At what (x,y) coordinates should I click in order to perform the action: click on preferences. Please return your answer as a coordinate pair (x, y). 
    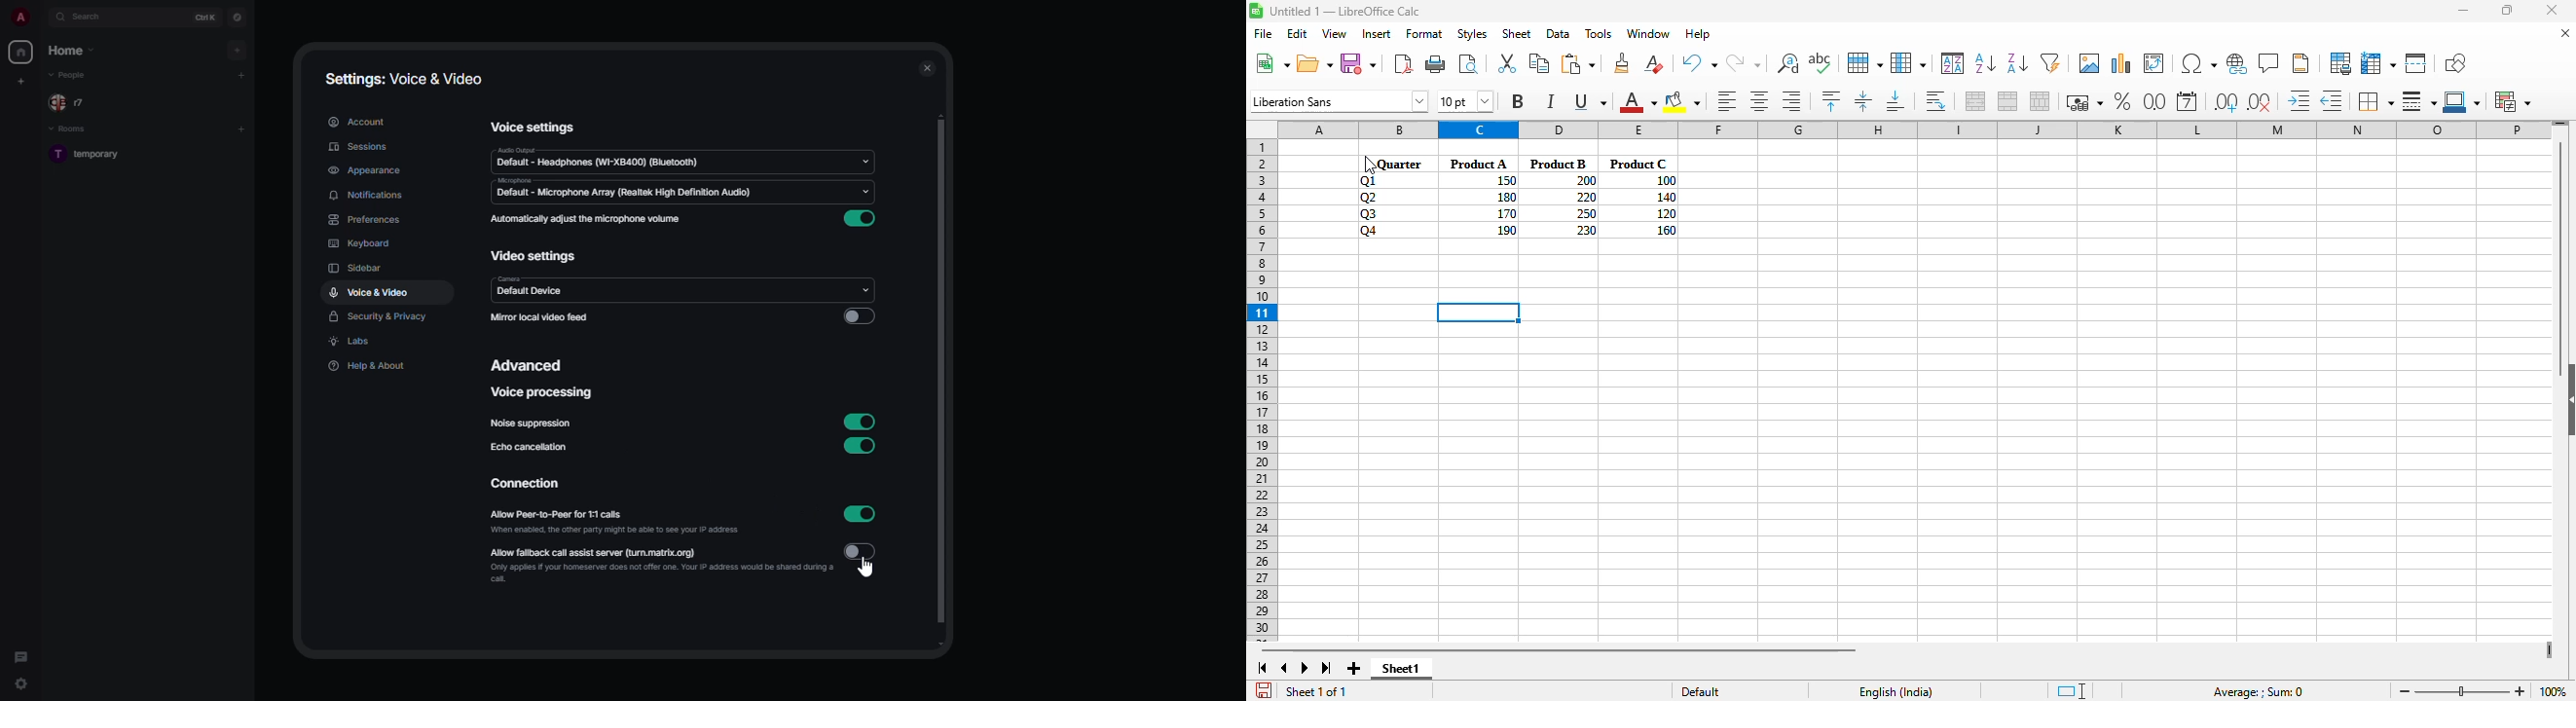
    Looking at the image, I should click on (367, 220).